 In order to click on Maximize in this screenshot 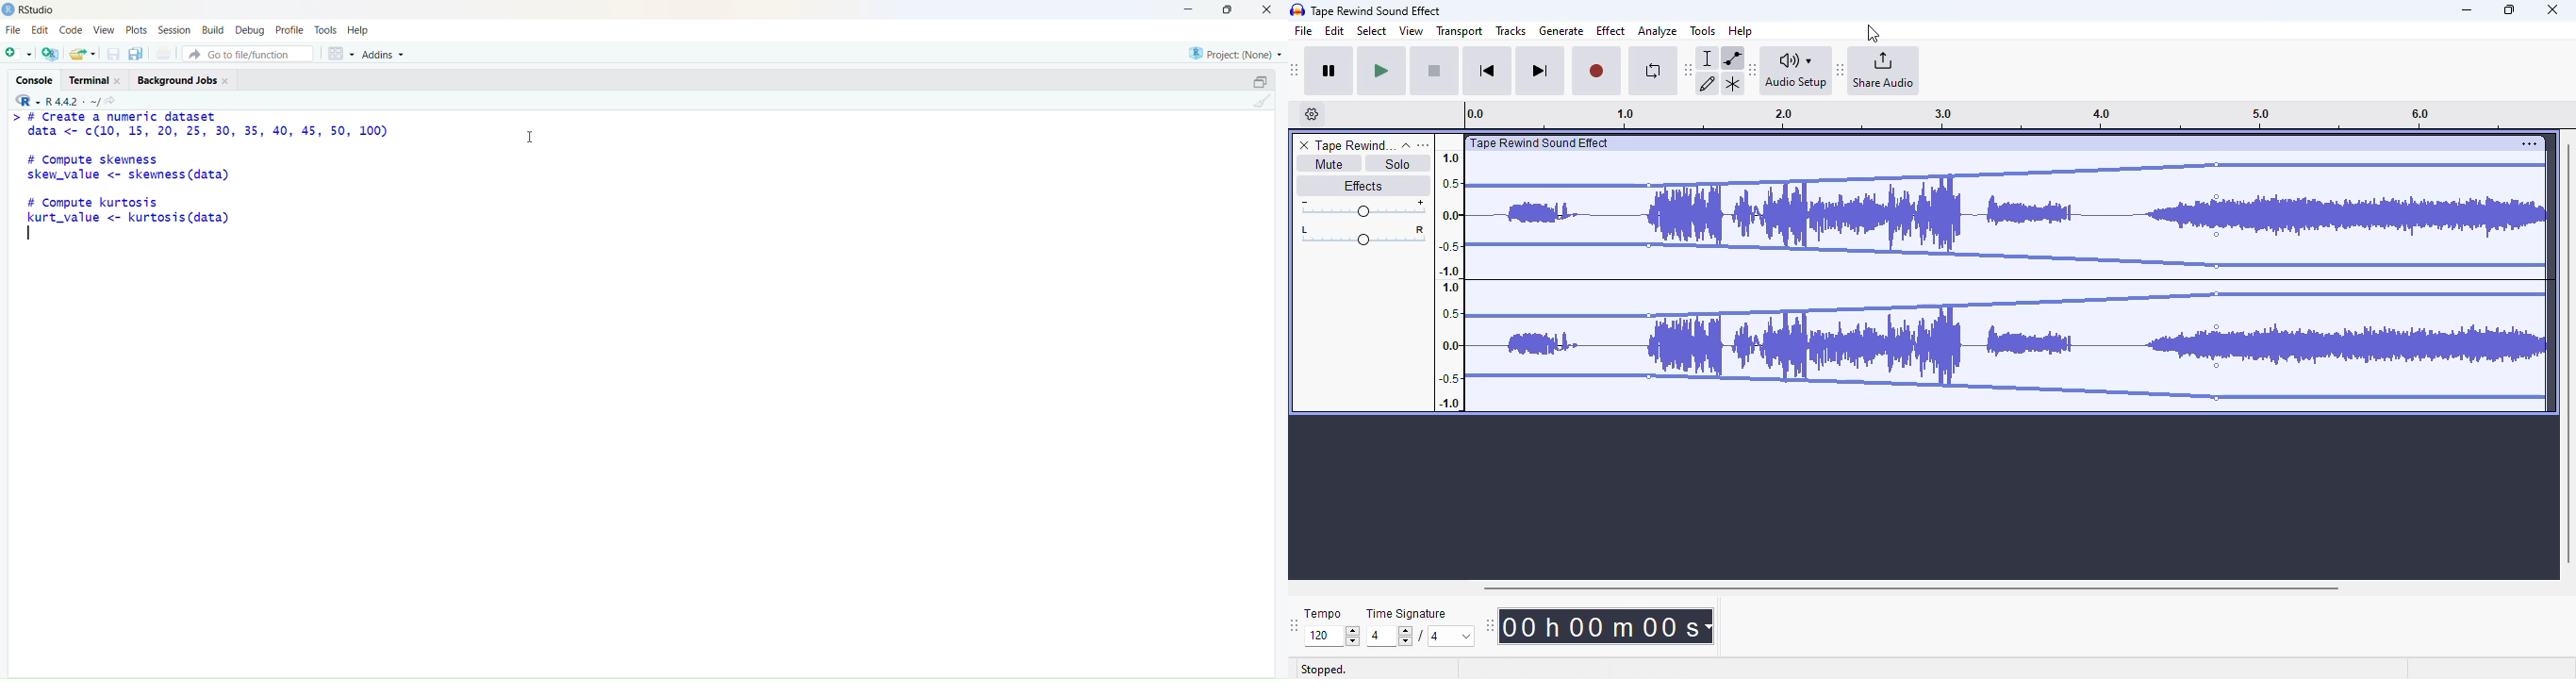, I will do `click(1227, 11)`.